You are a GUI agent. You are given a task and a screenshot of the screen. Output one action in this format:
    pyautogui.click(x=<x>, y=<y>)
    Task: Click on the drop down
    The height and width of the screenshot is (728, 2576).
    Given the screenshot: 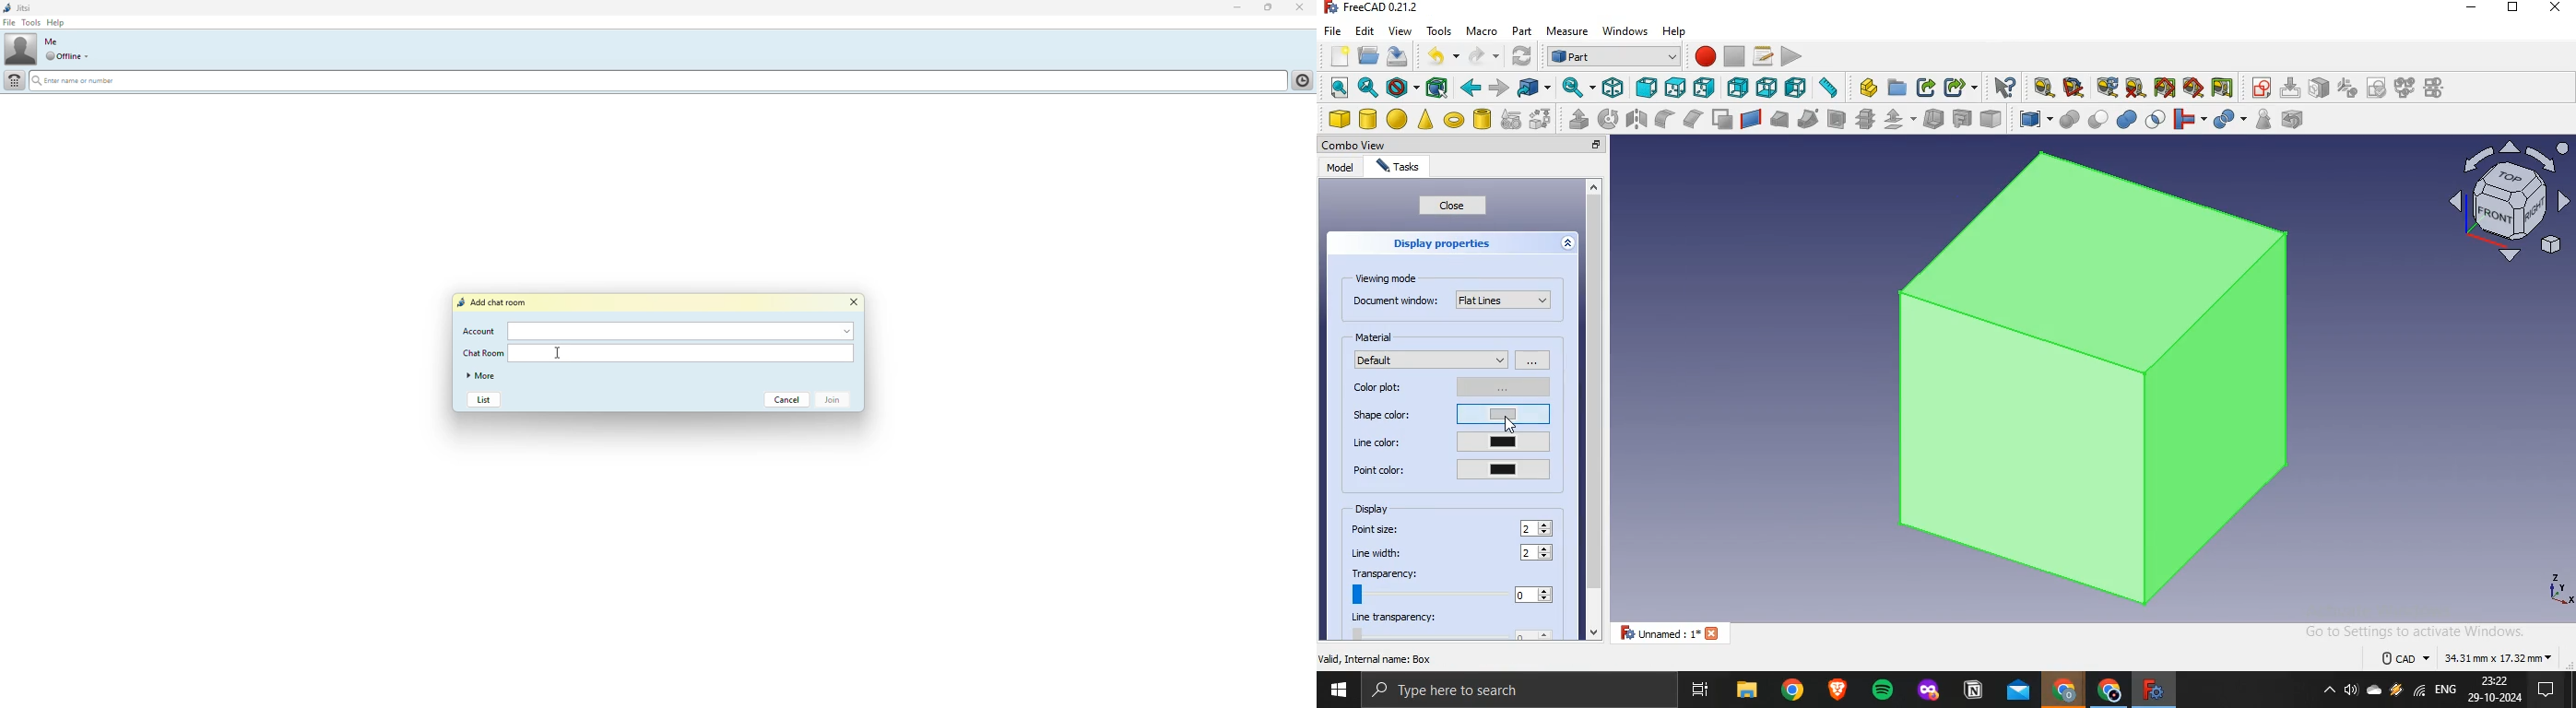 What is the action you would take?
    pyautogui.click(x=89, y=56)
    